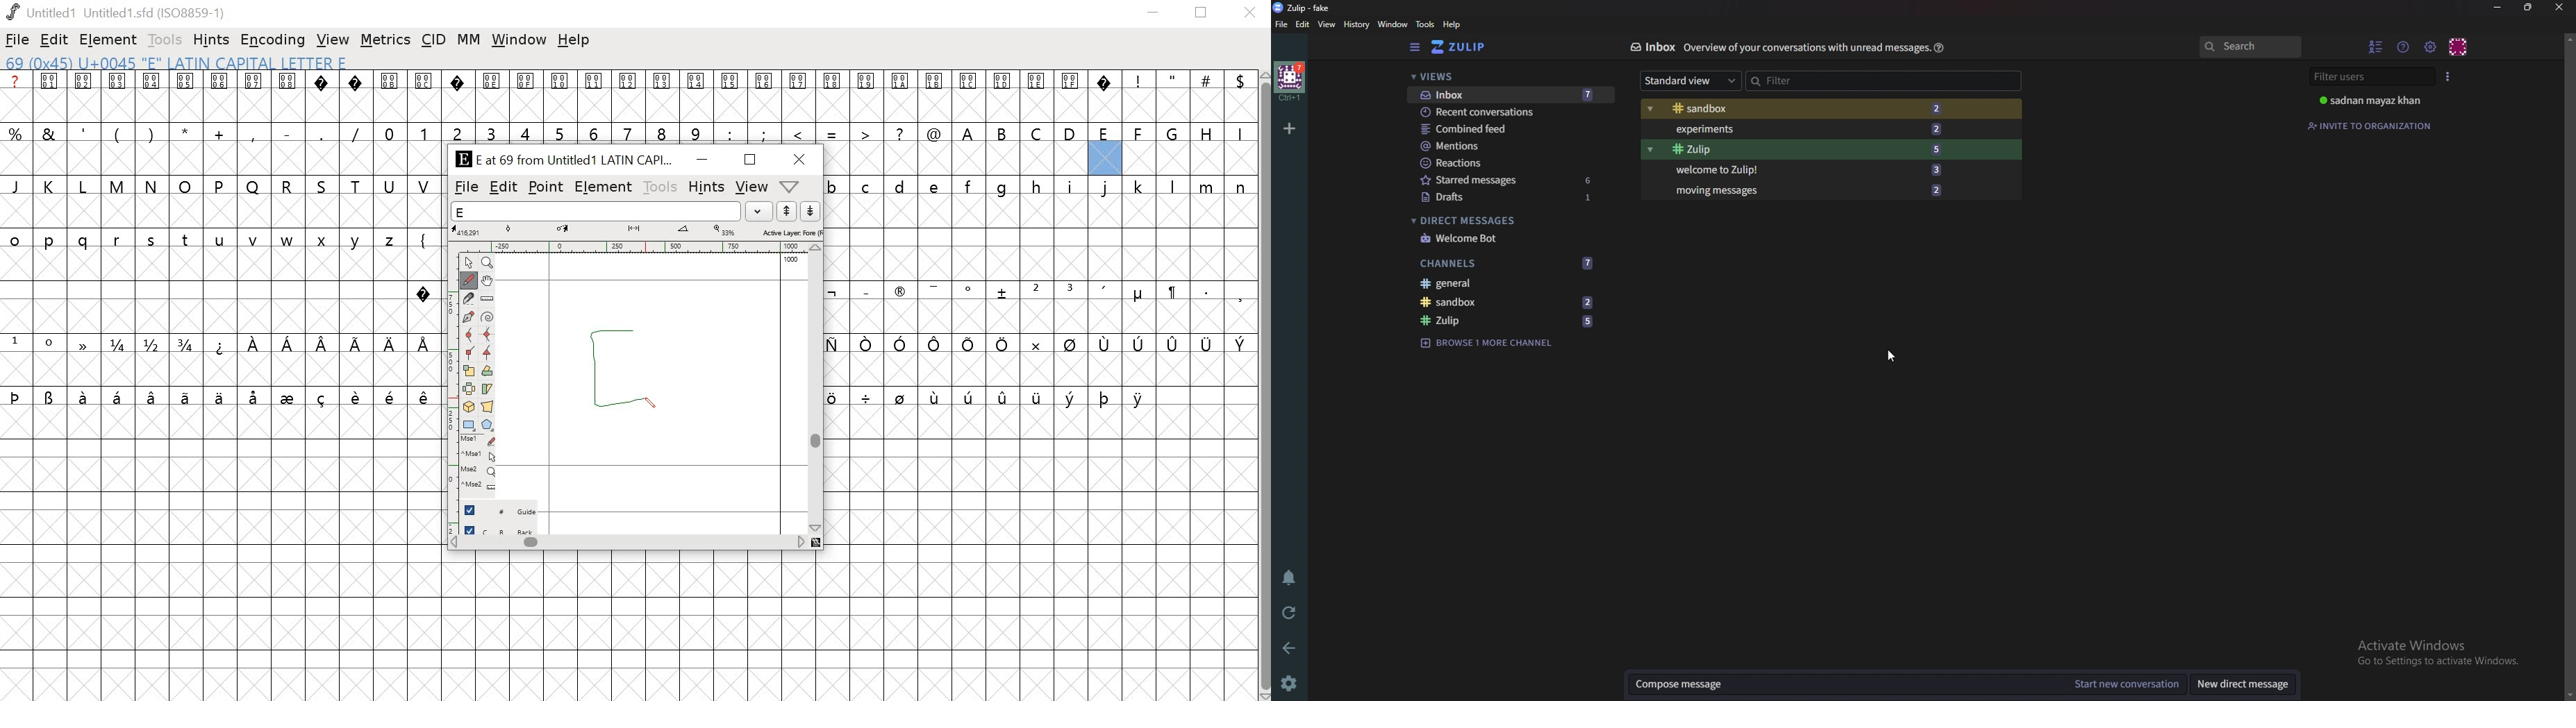 The width and height of the screenshot is (2576, 728). What do you see at coordinates (2243, 683) in the screenshot?
I see `New direct message` at bounding box center [2243, 683].